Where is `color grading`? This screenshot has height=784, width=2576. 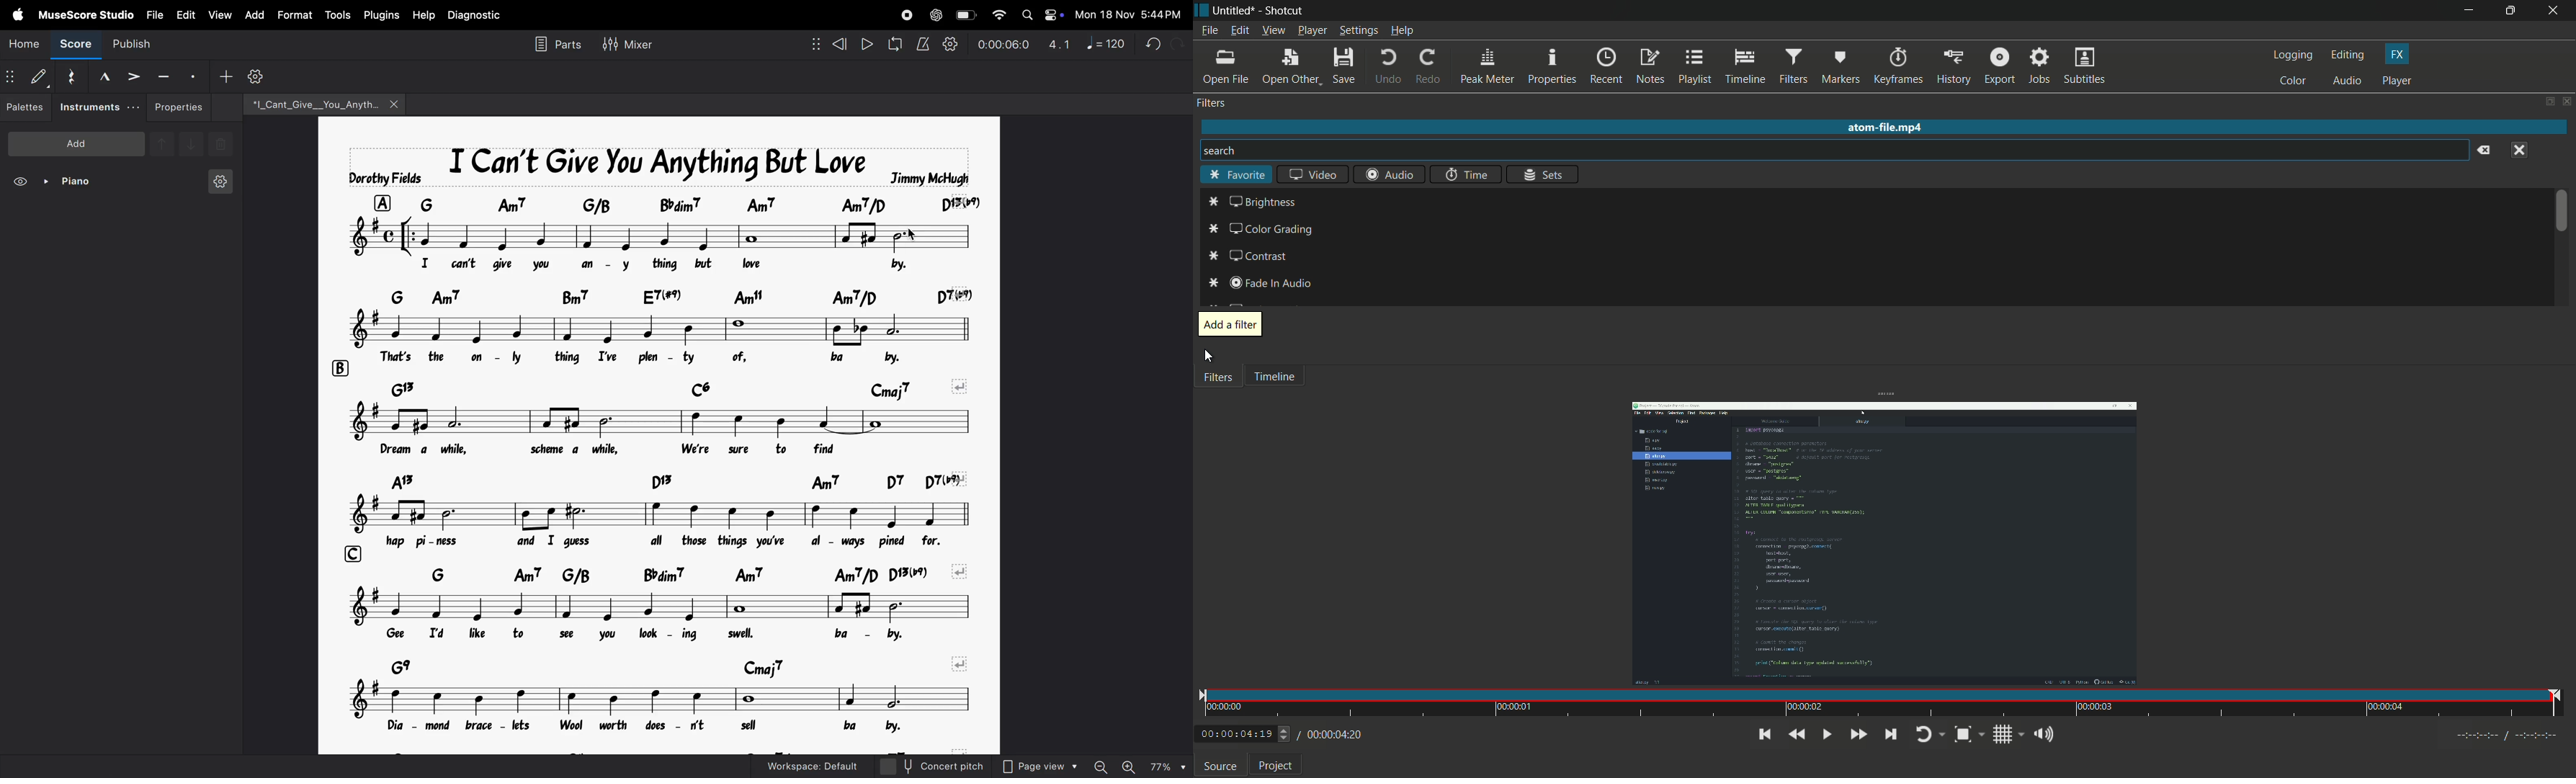 color grading is located at coordinates (1260, 229).